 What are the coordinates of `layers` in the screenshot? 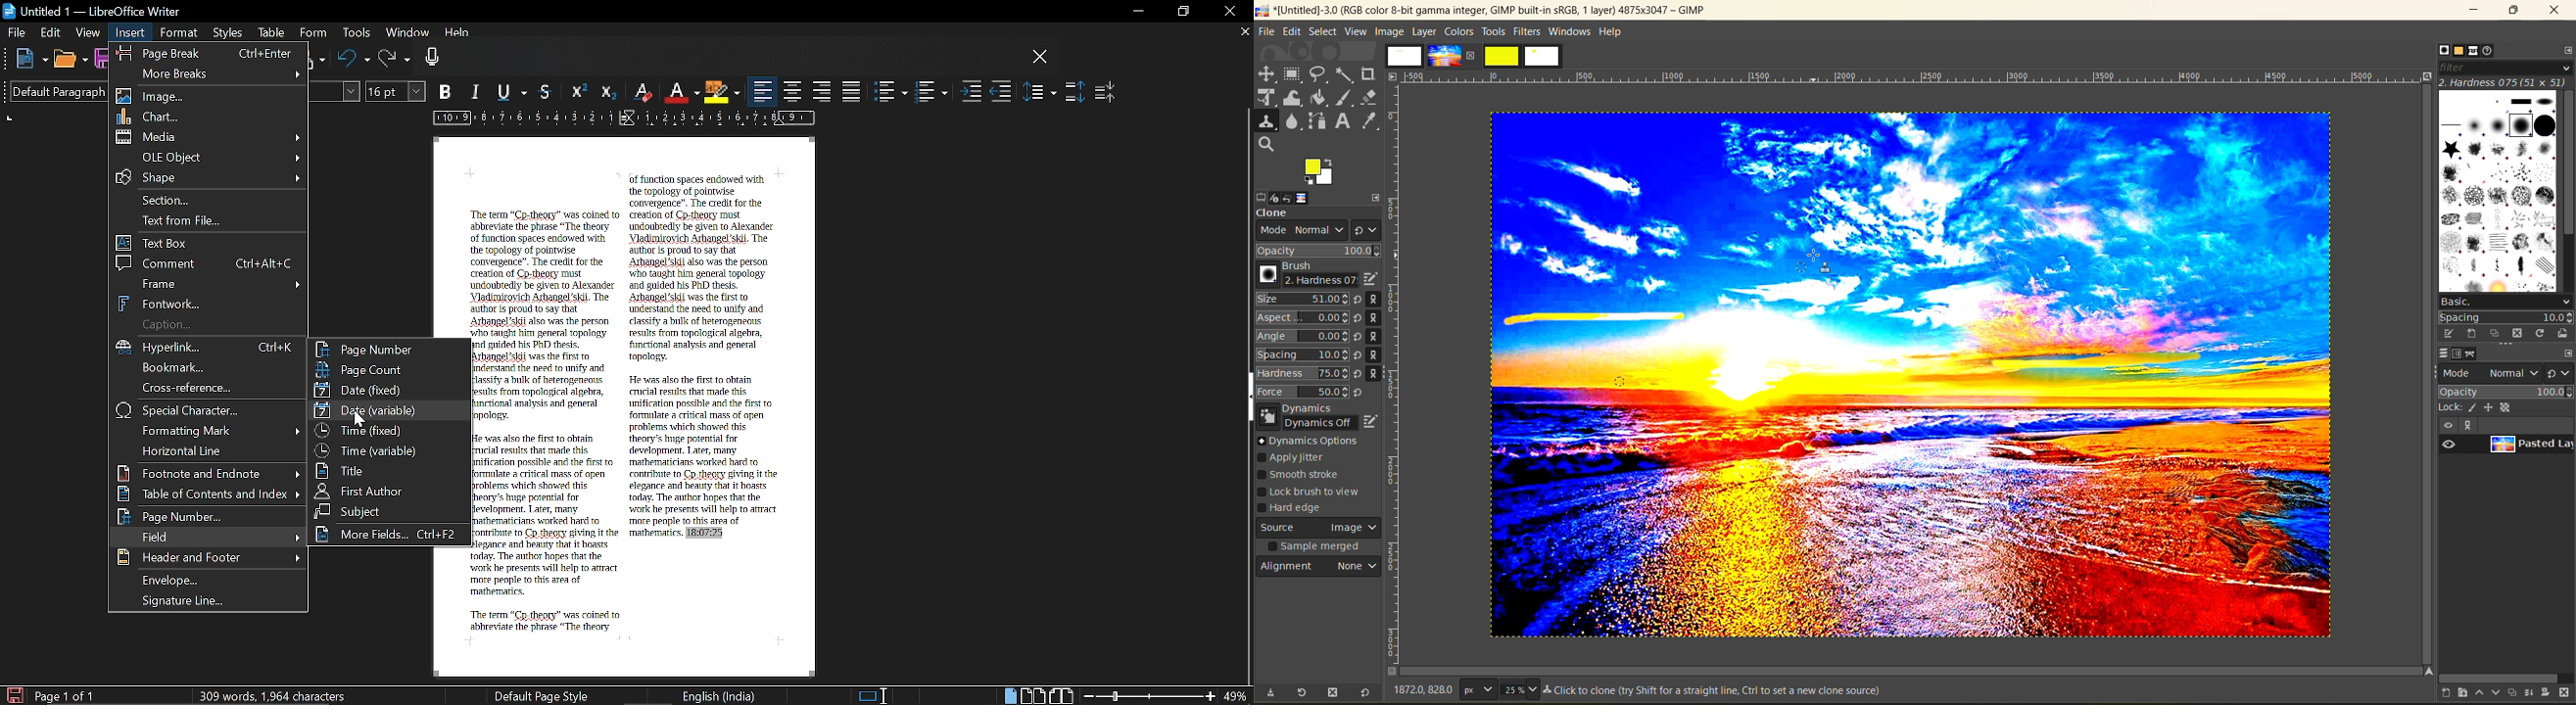 It's located at (2439, 354).